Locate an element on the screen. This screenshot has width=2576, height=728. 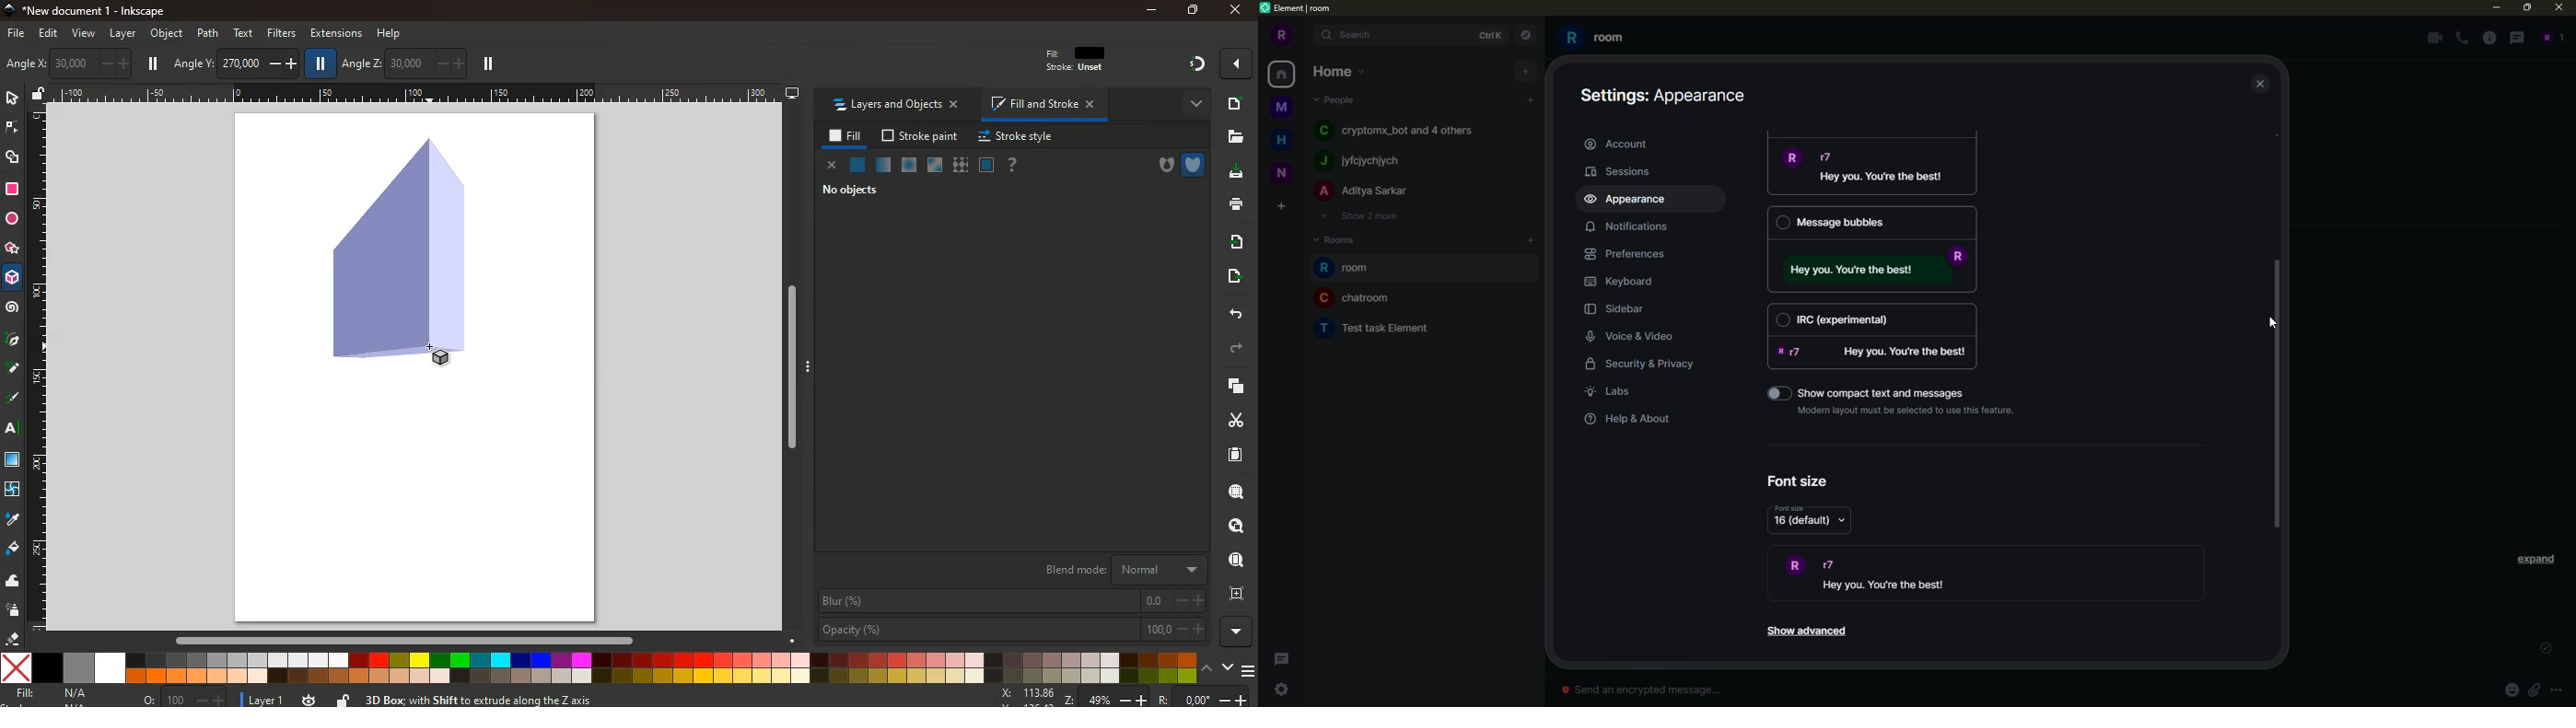
paper is located at coordinates (1227, 455).